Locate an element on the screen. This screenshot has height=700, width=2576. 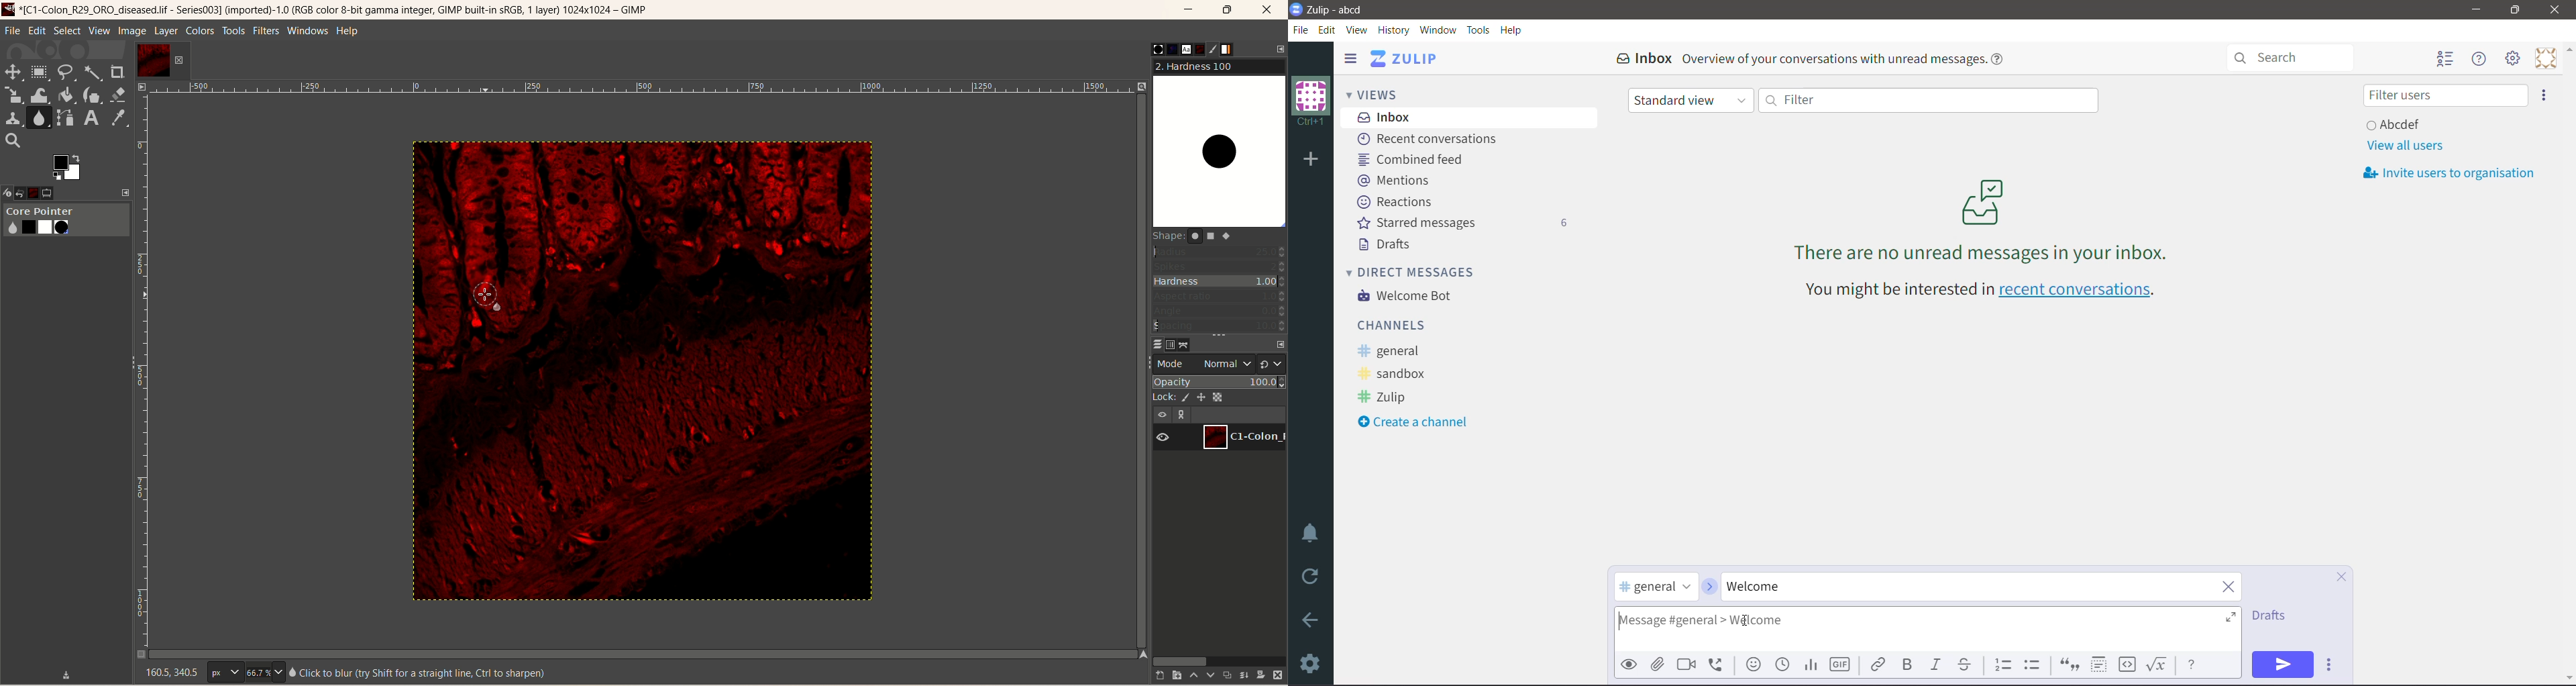
Hide left sidebar is located at coordinates (1350, 58).